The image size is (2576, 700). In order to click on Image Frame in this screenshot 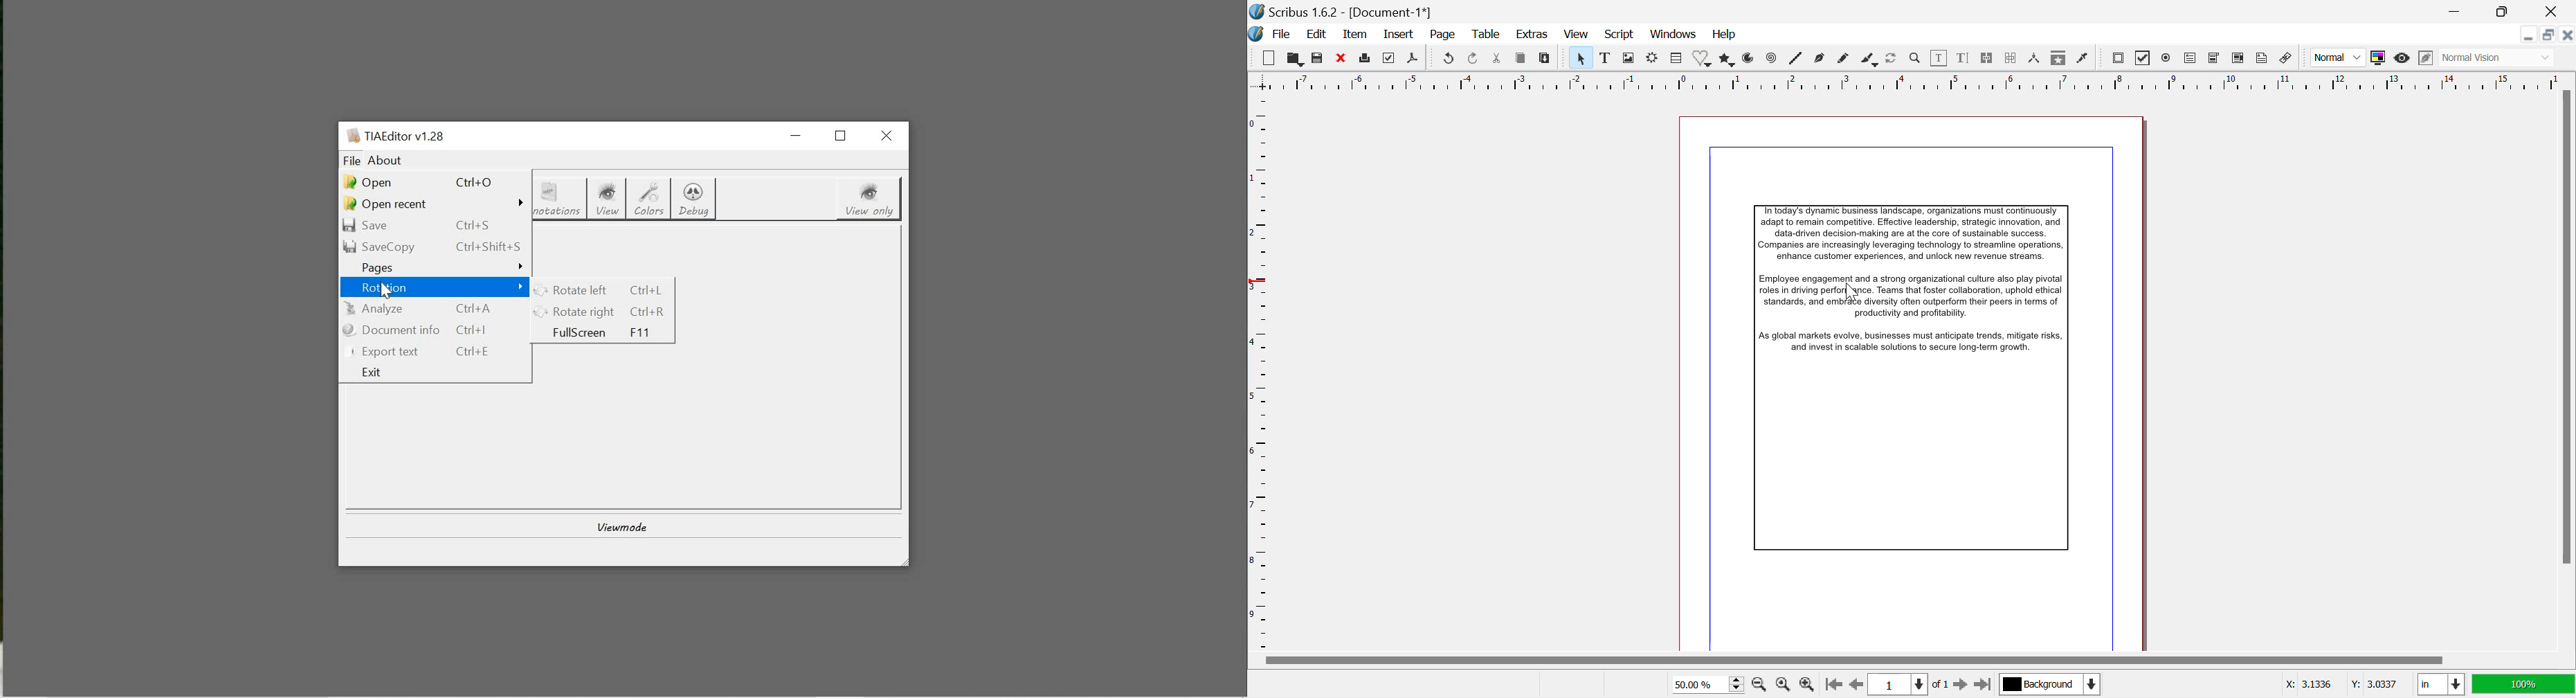, I will do `click(1629, 58)`.